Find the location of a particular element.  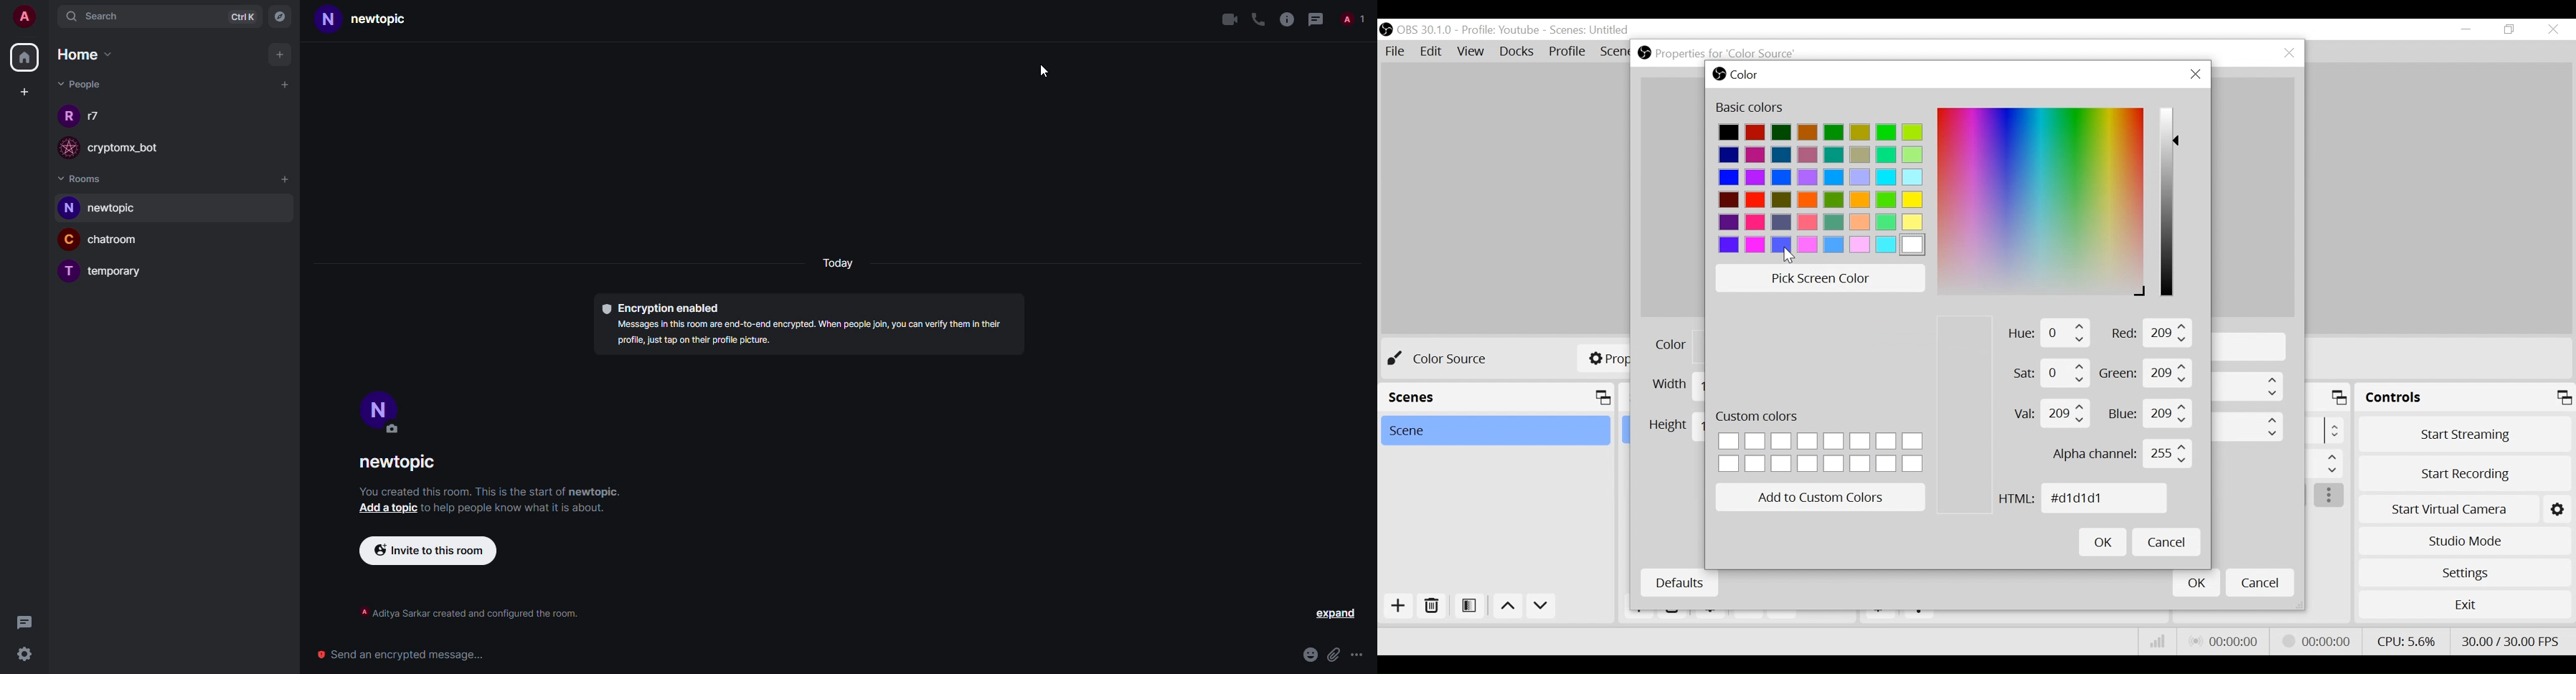

Pick Screen Color is located at coordinates (1821, 278).